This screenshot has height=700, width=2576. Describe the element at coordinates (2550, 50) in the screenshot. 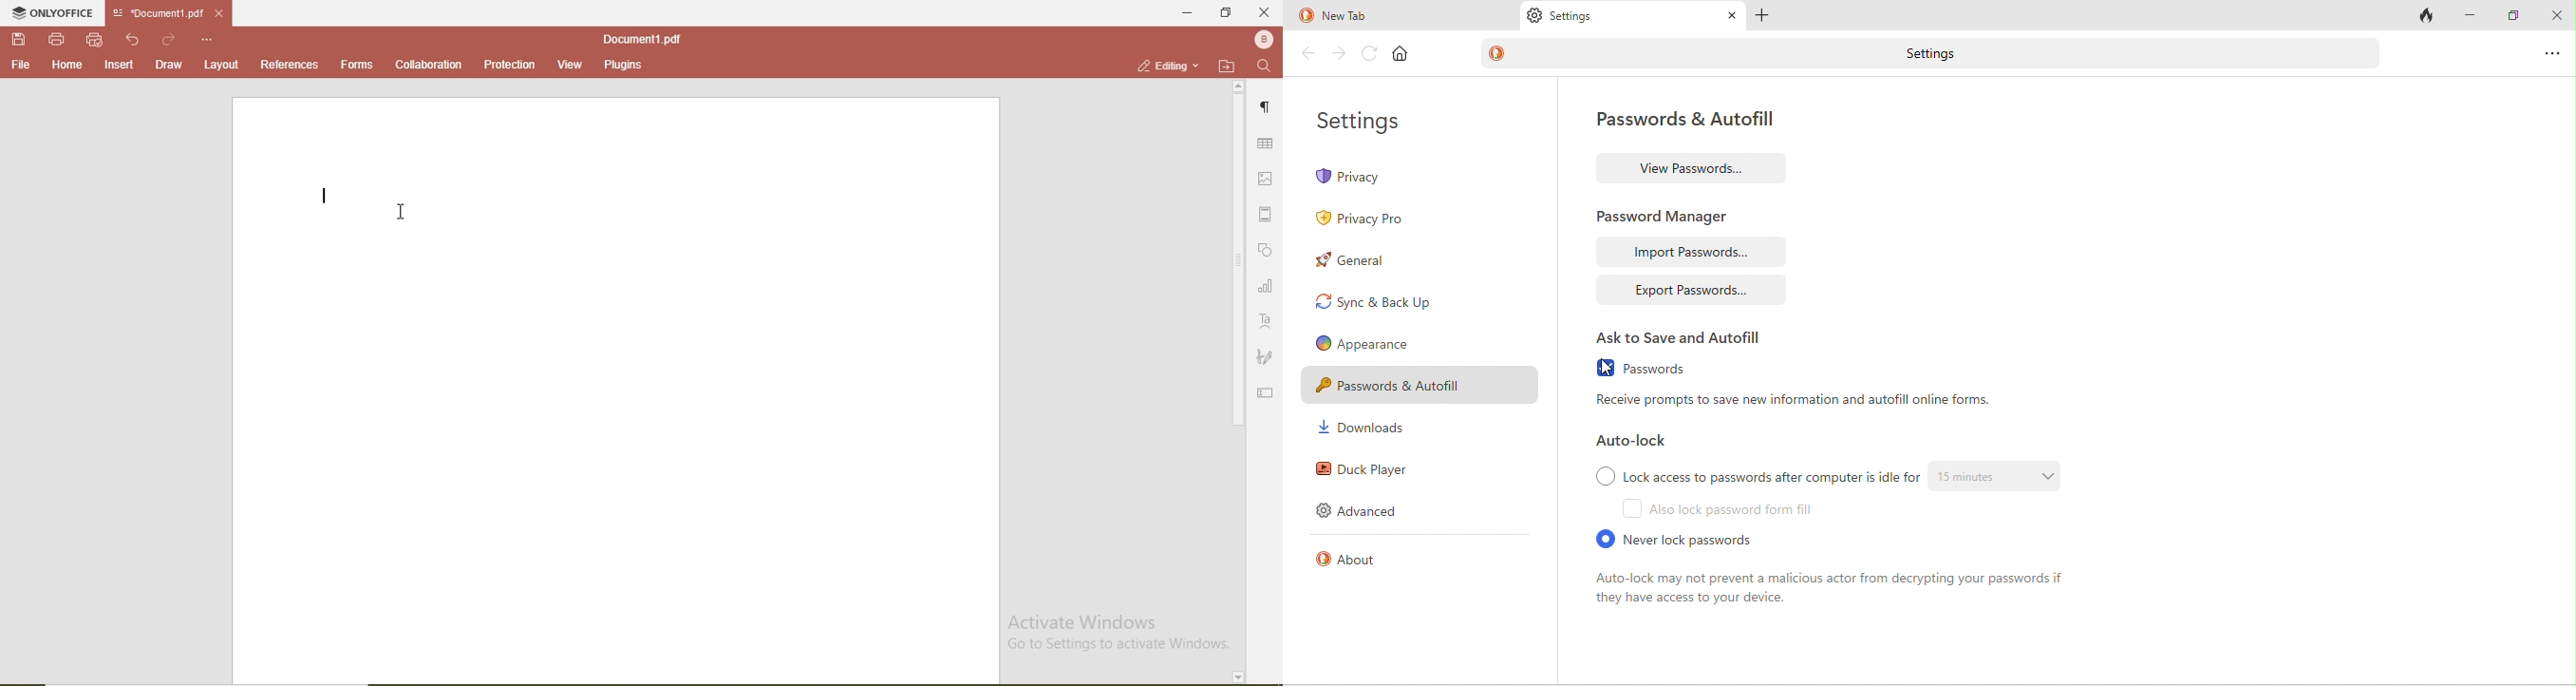

I see `options` at that location.